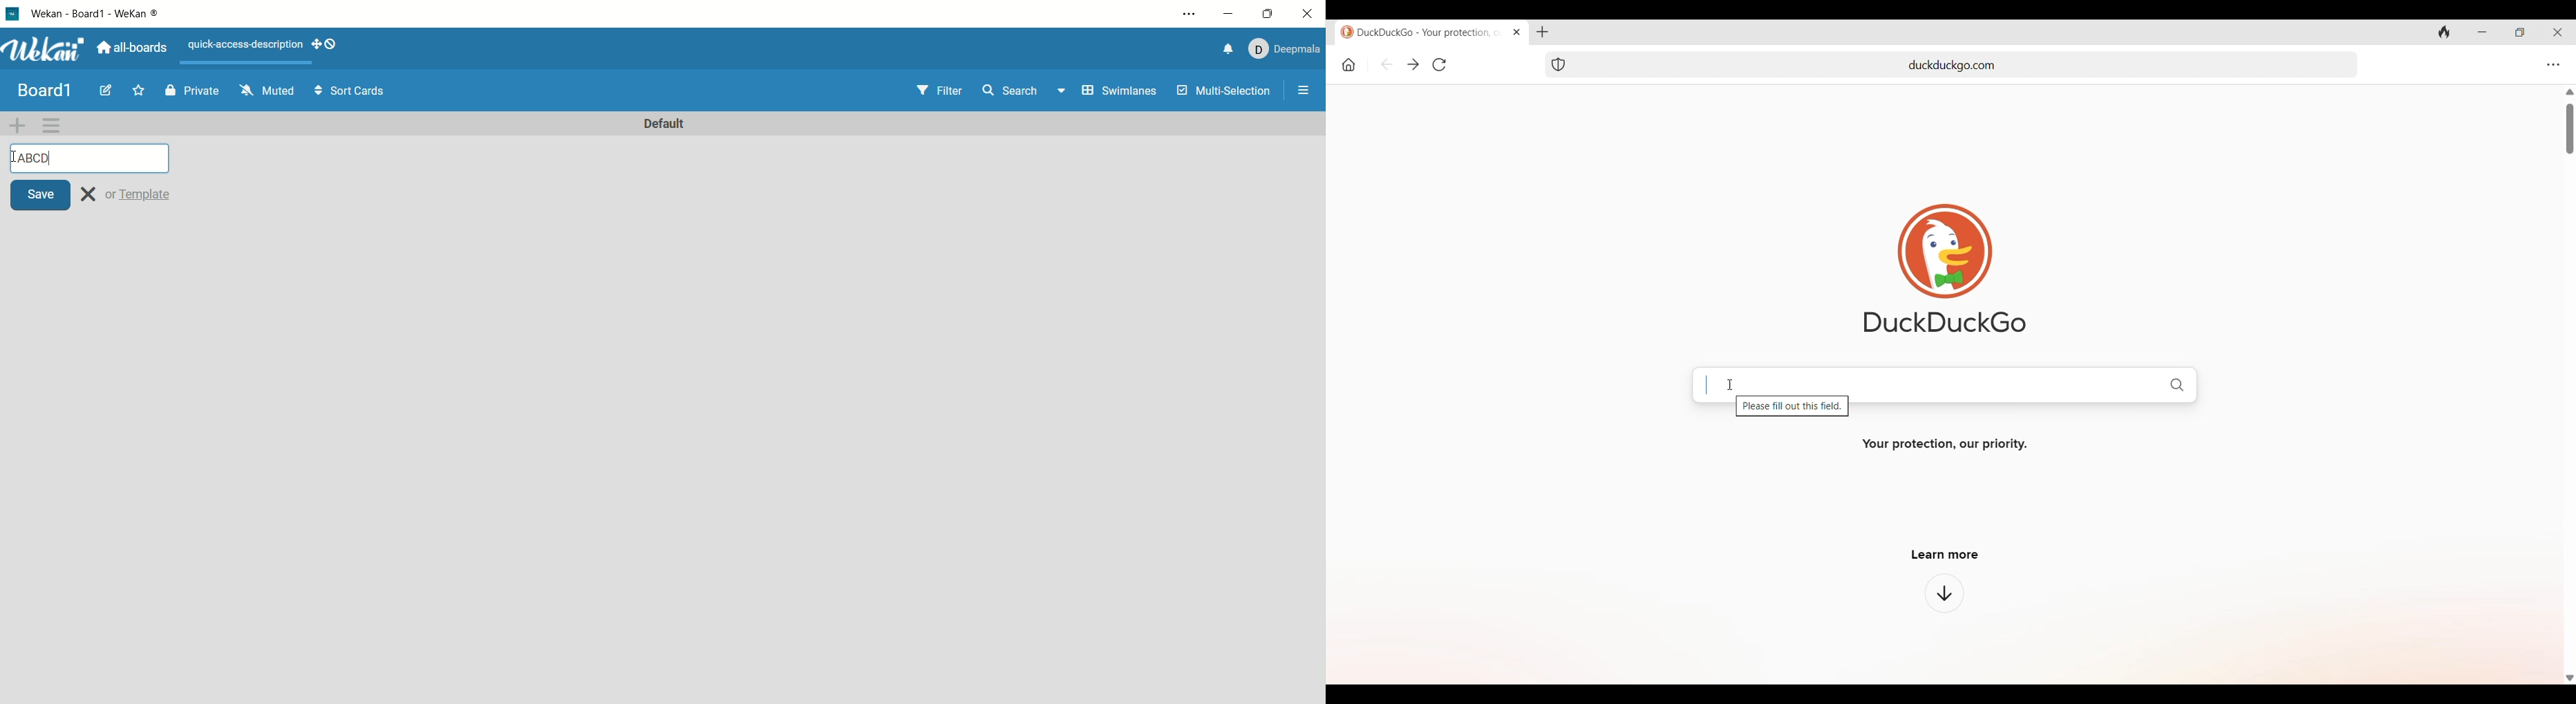  I want to click on text, so click(241, 45).